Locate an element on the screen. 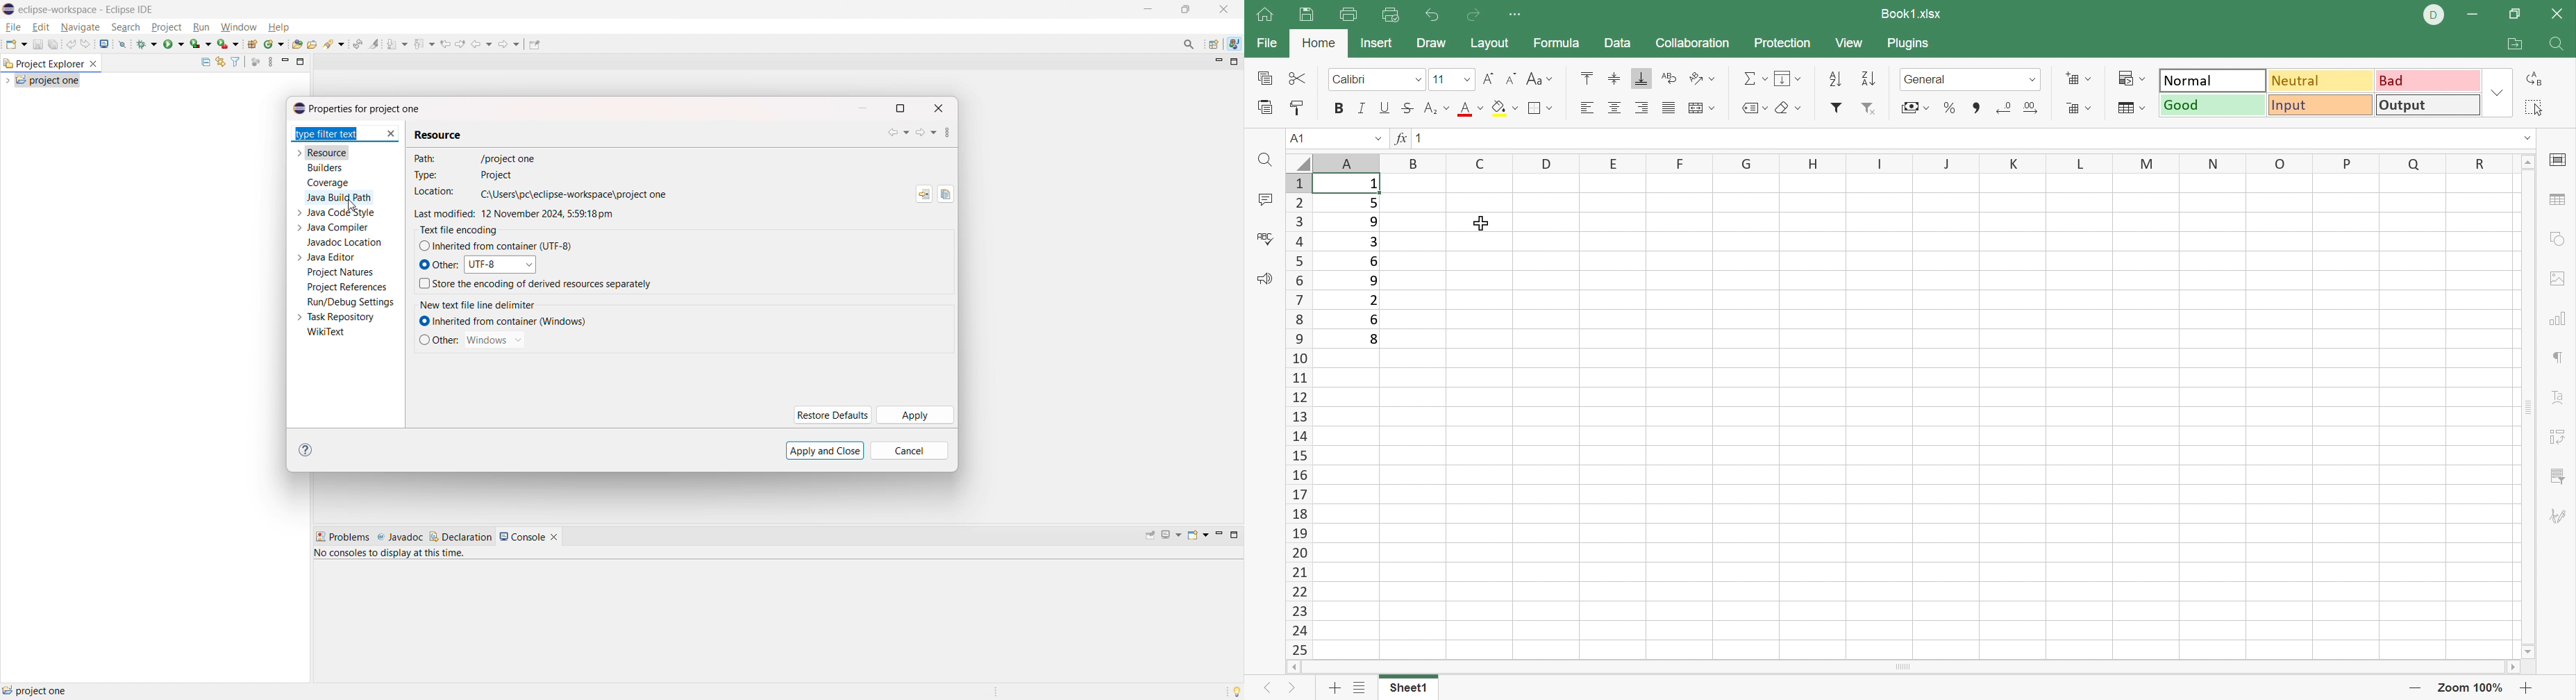 The image size is (2576, 700). 3 is located at coordinates (1375, 242).